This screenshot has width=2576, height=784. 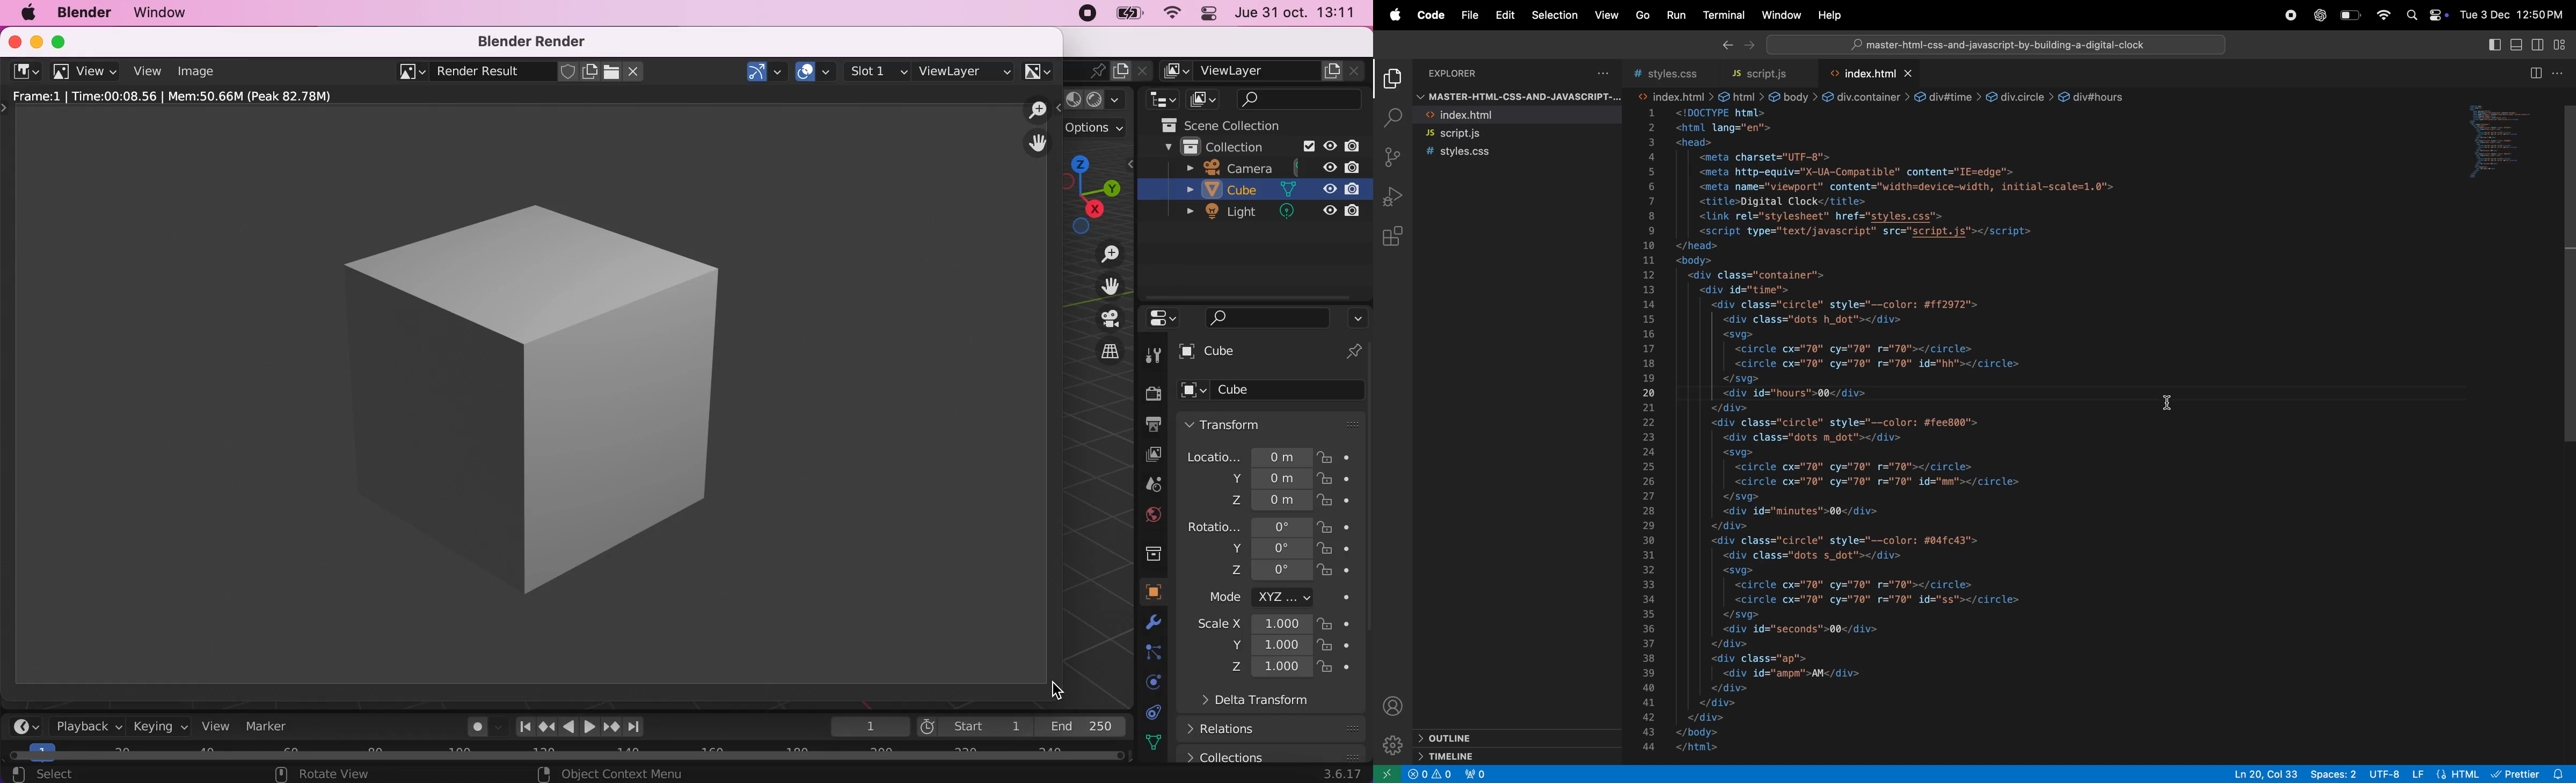 What do you see at coordinates (2534, 774) in the screenshot?
I see `alert prettier insatlled` at bounding box center [2534, 774].